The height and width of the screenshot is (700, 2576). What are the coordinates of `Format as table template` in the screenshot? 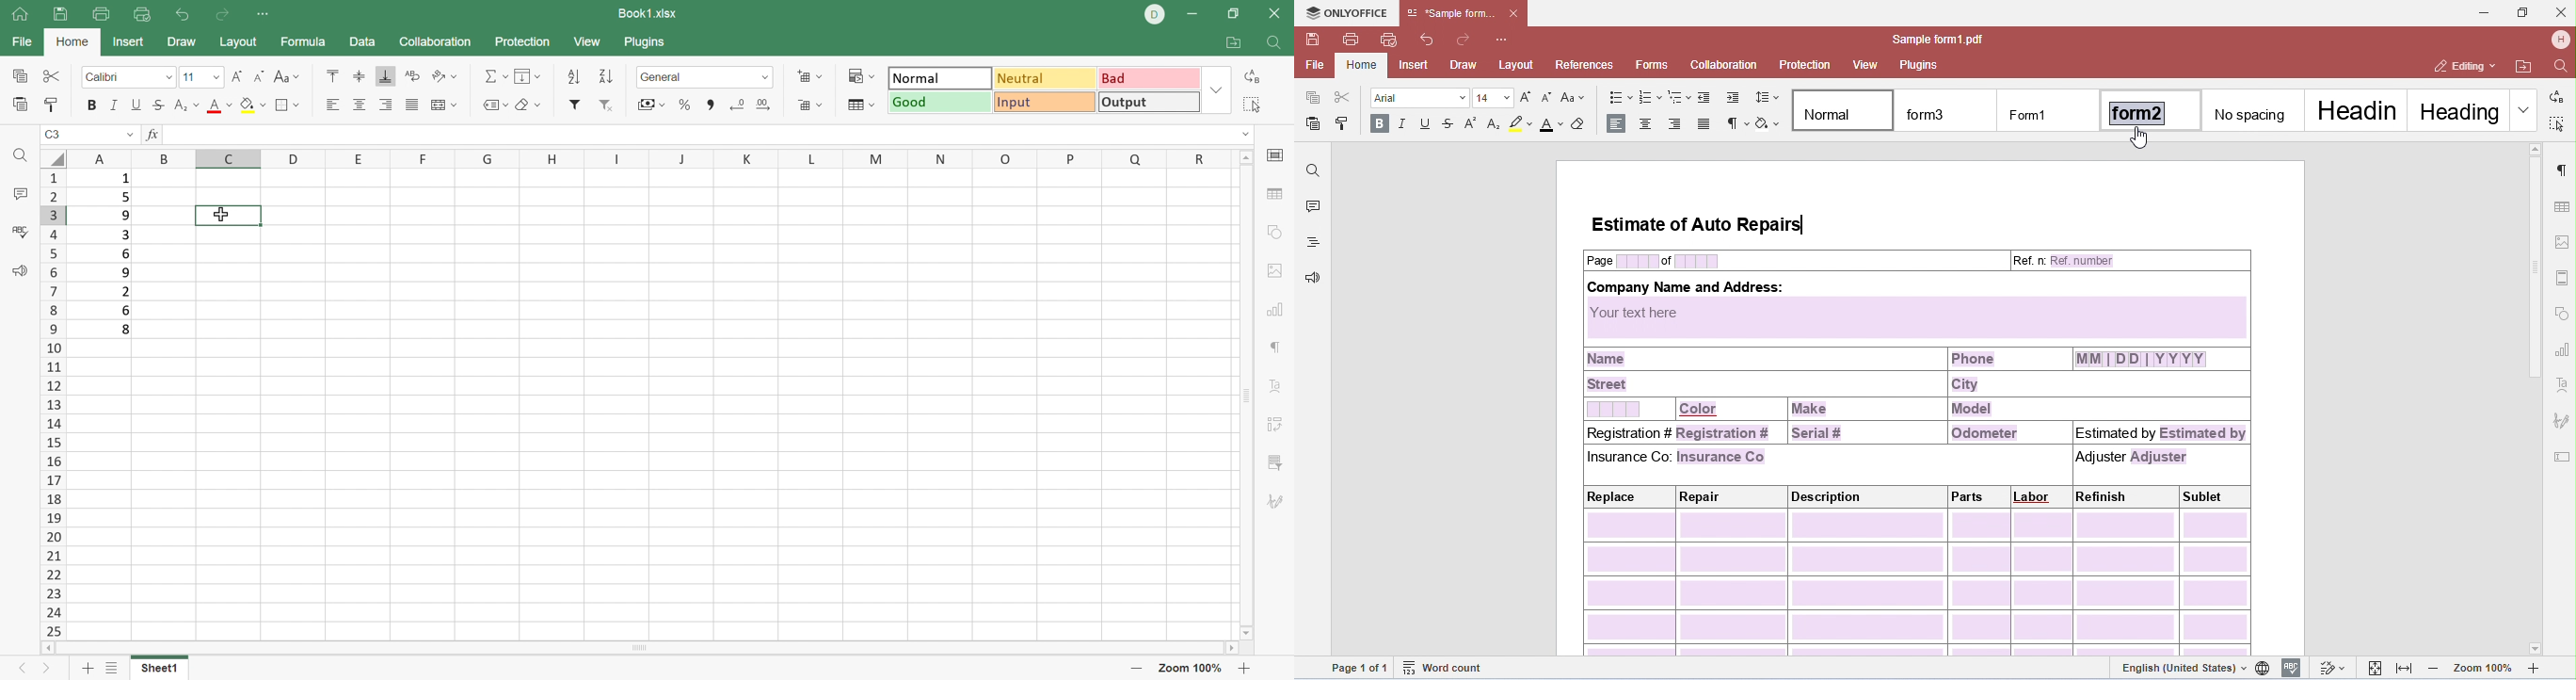 It's located at (812, 106).